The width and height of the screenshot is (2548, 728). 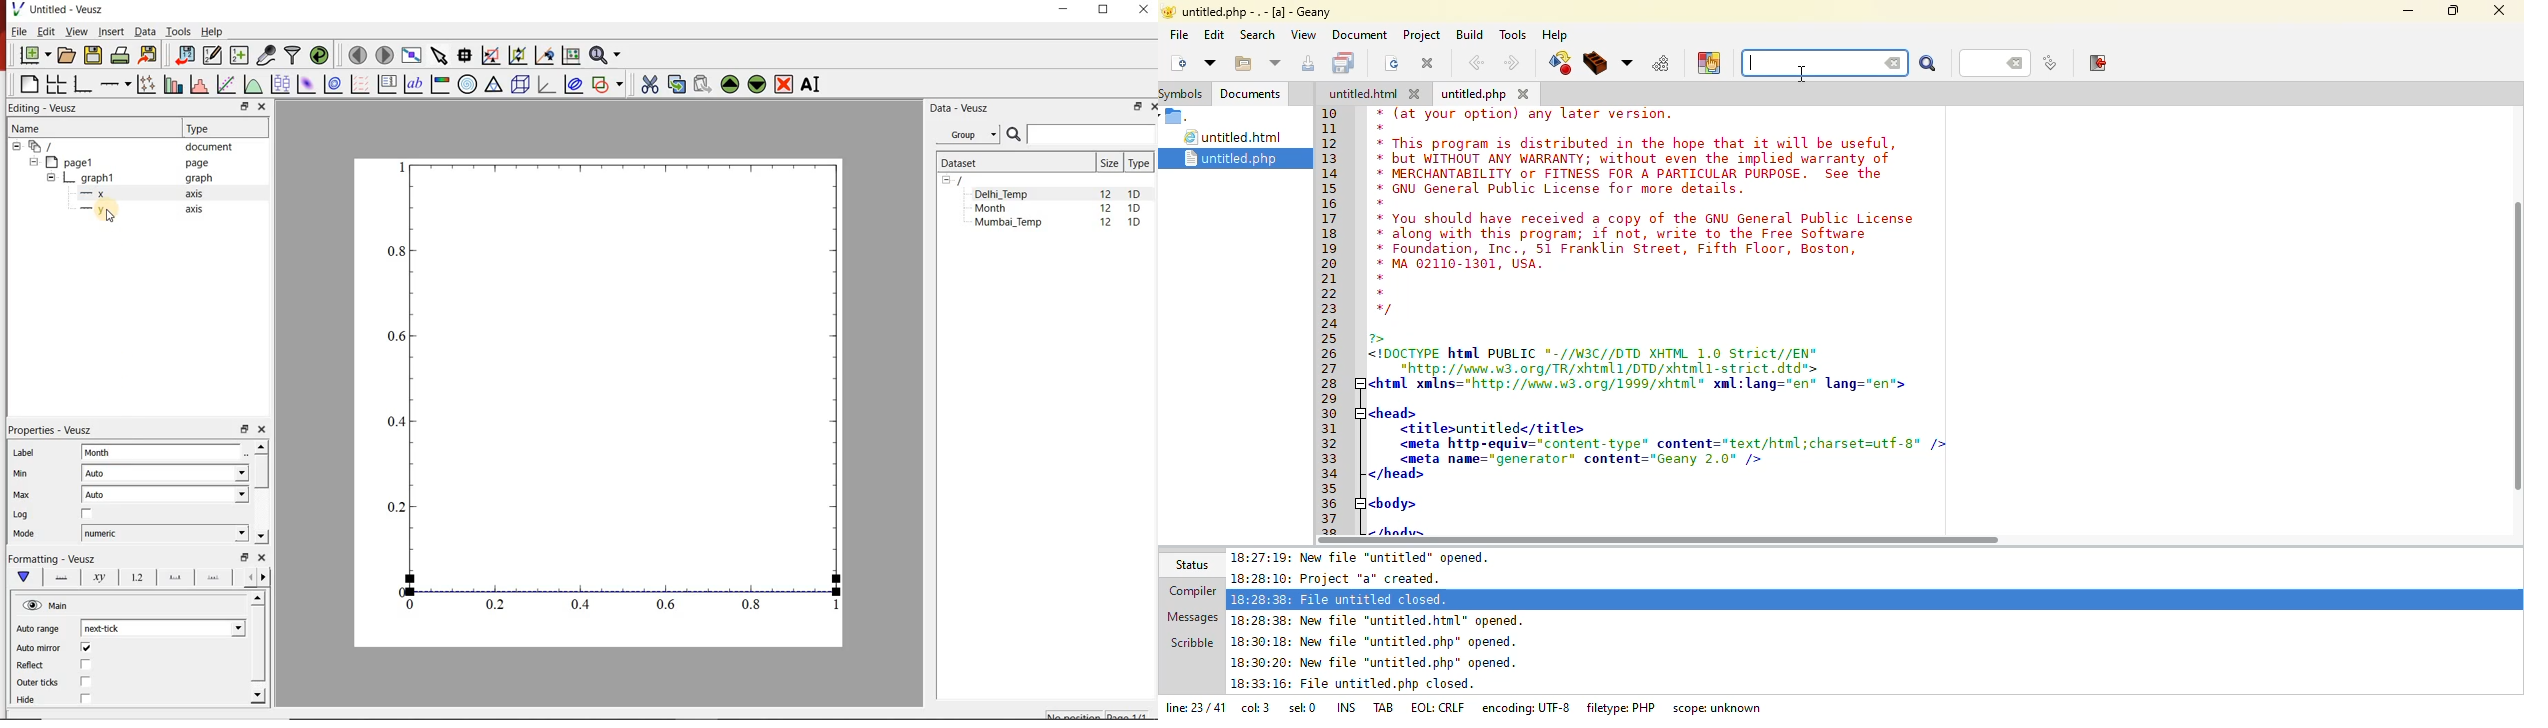 I want to click on "http://www.w3.org/TR/xhtml1/DTD/xhtml1-strict.dtd">, so click(x=1595, y=368).